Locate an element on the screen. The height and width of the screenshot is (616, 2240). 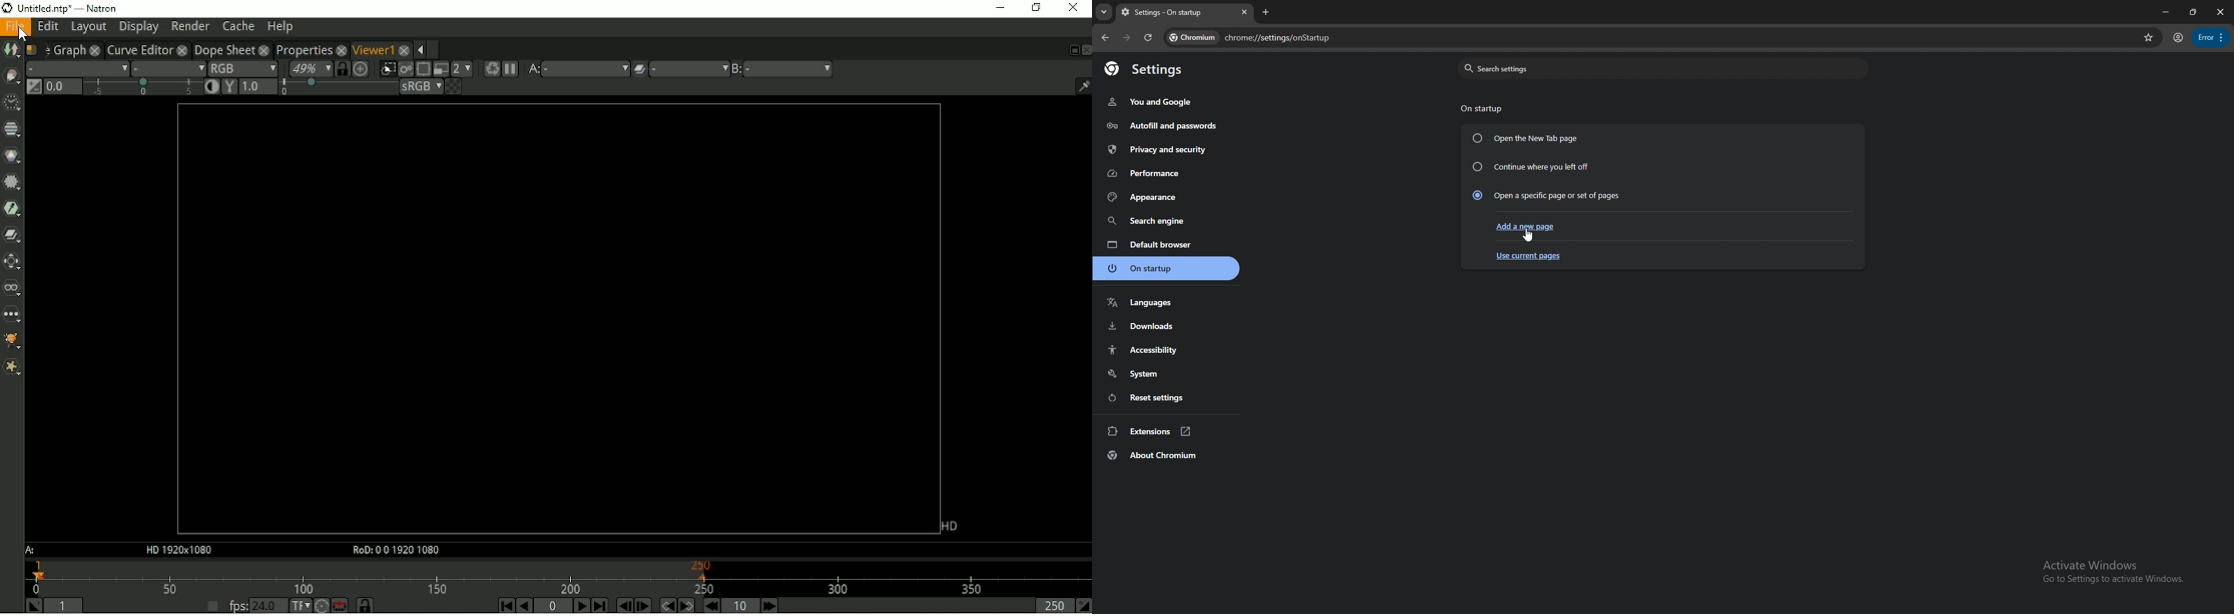
forward is located at coordinates (1127, 38).